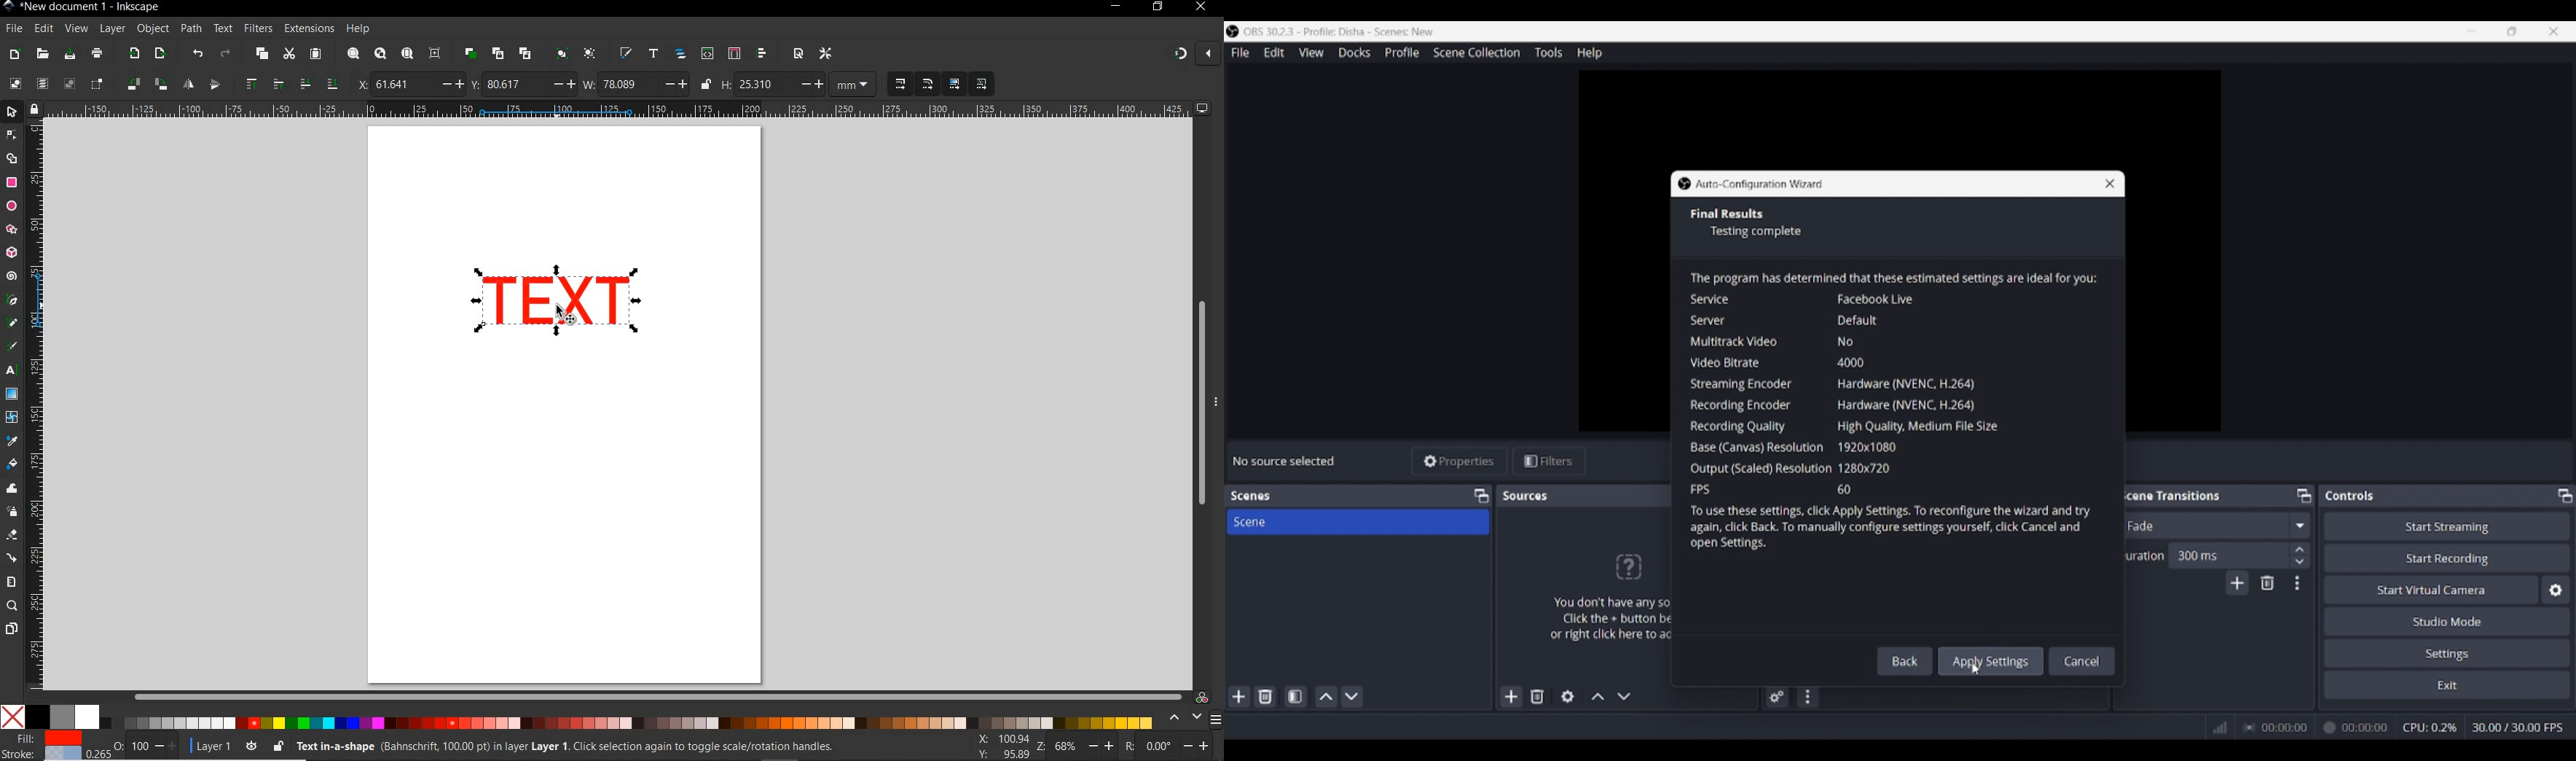 The height and width of the screenshot is (784, 2576). I want to click on Exit, so click(2447, 684).